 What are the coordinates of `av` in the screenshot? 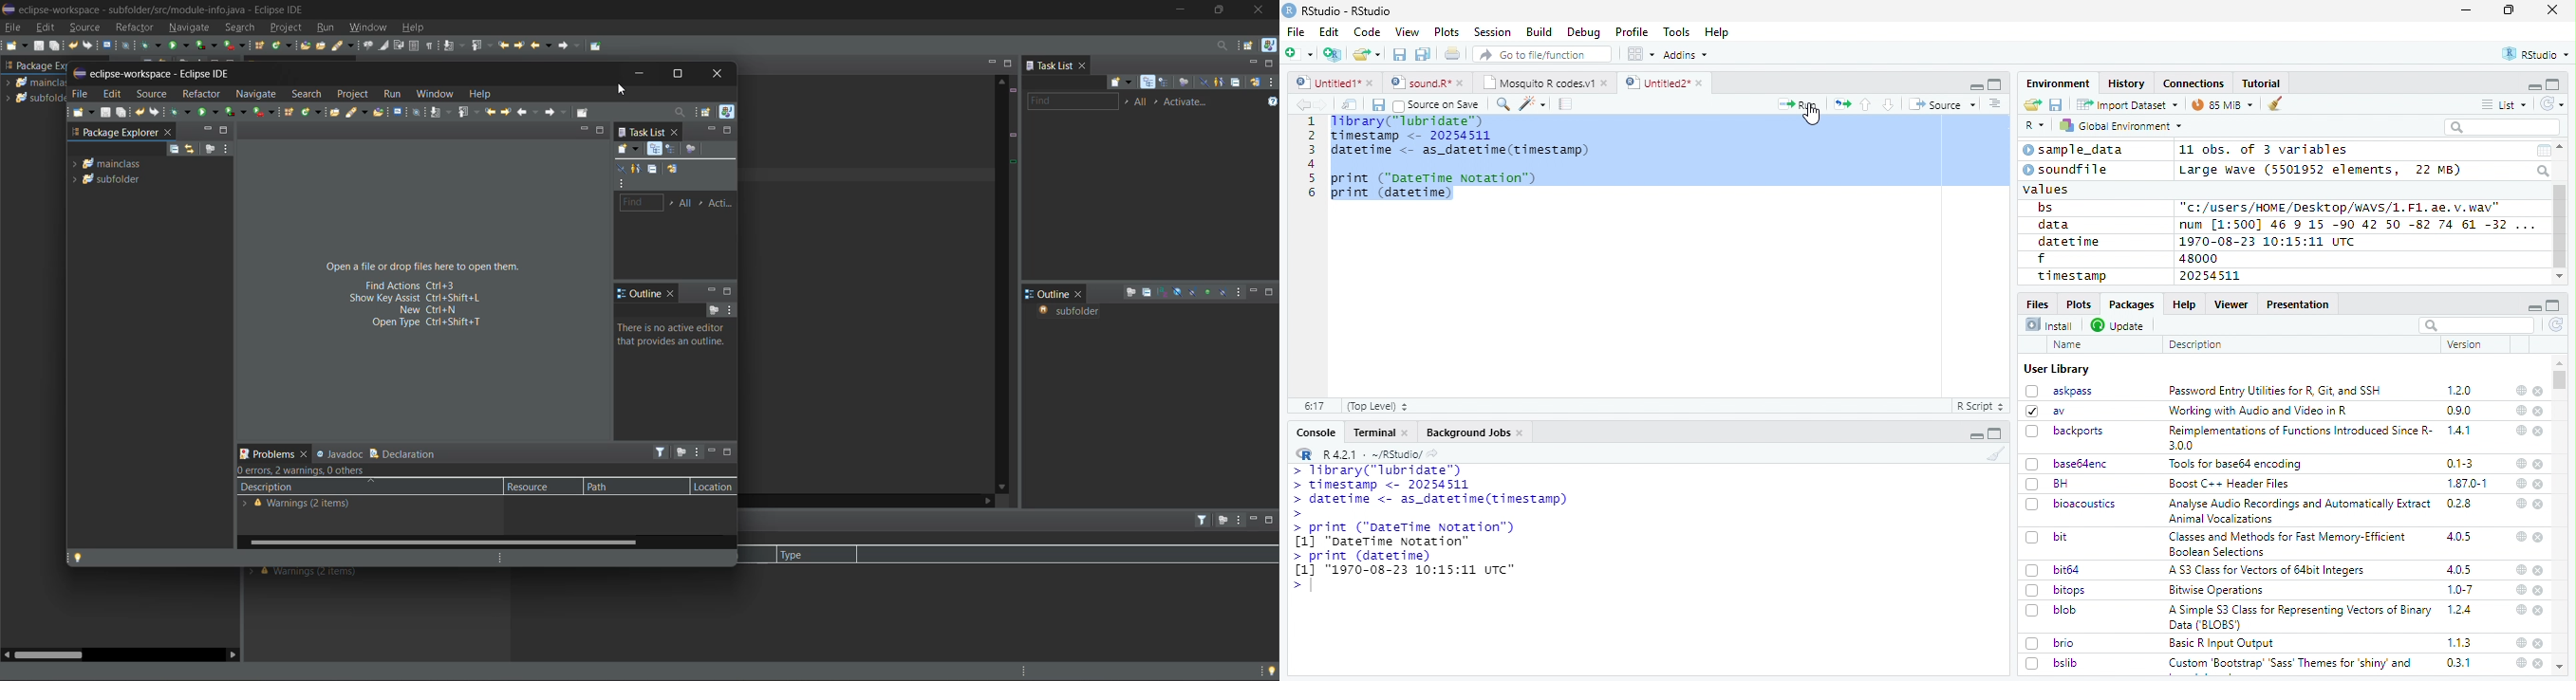 It's located at (2045, 410).